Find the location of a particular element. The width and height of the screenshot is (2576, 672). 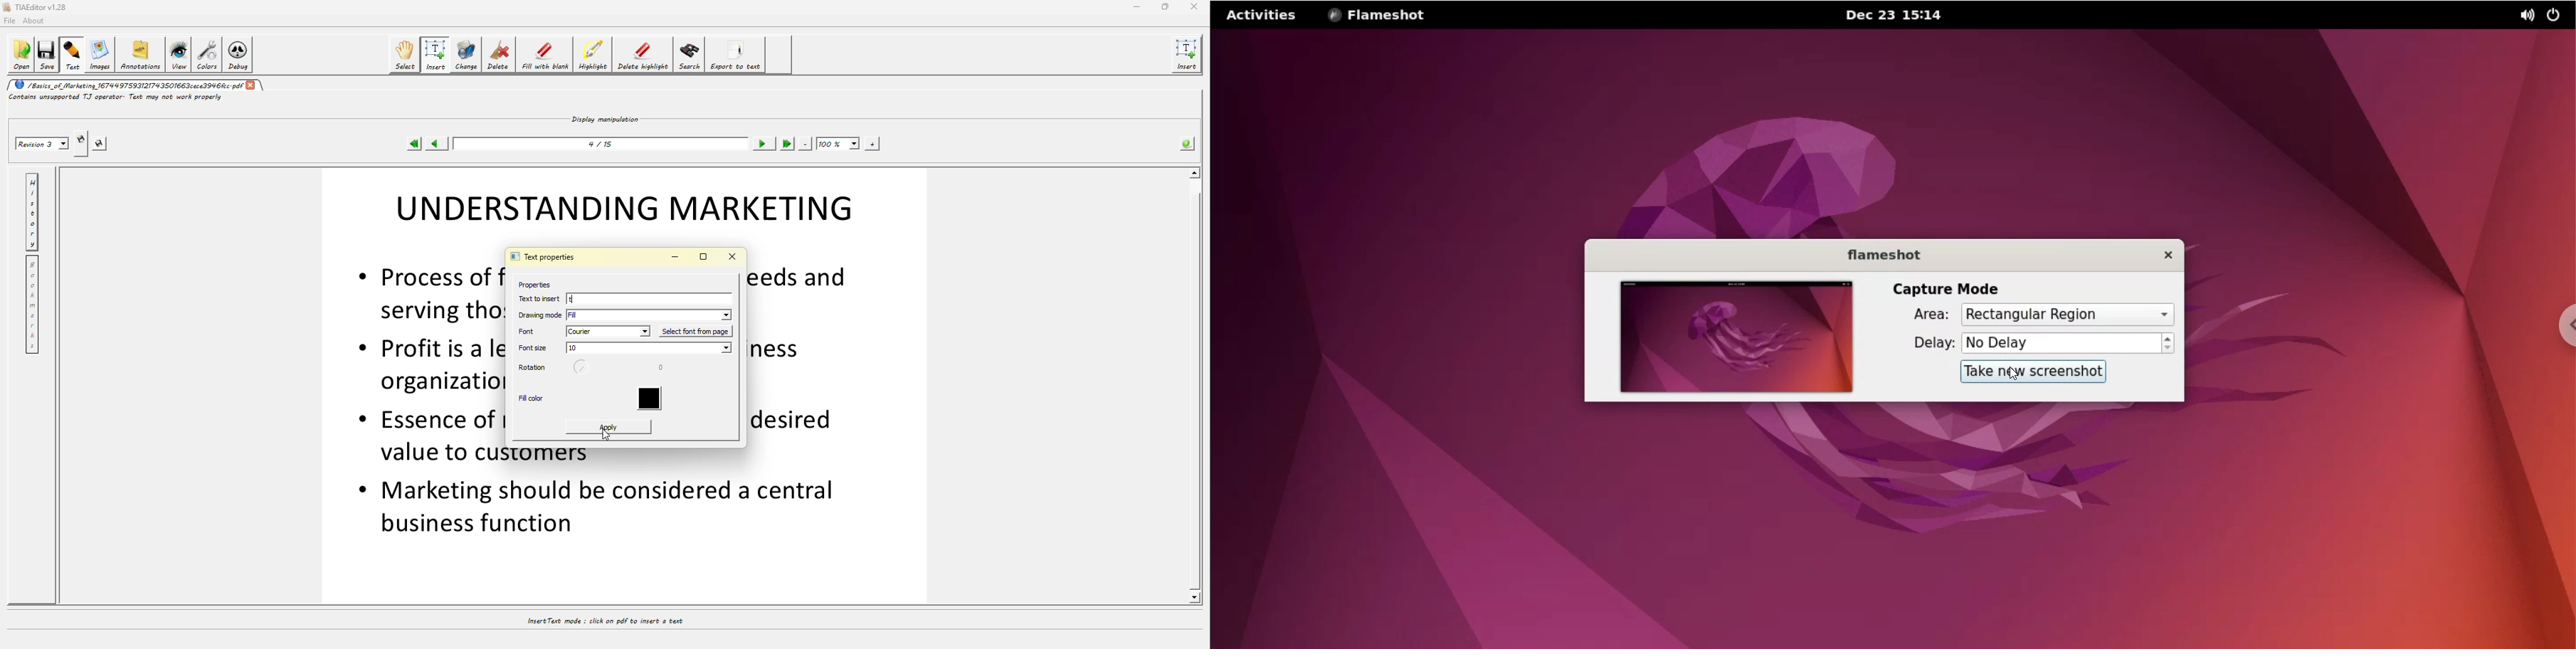

flameshot label is located at coordinates (1885, 252).